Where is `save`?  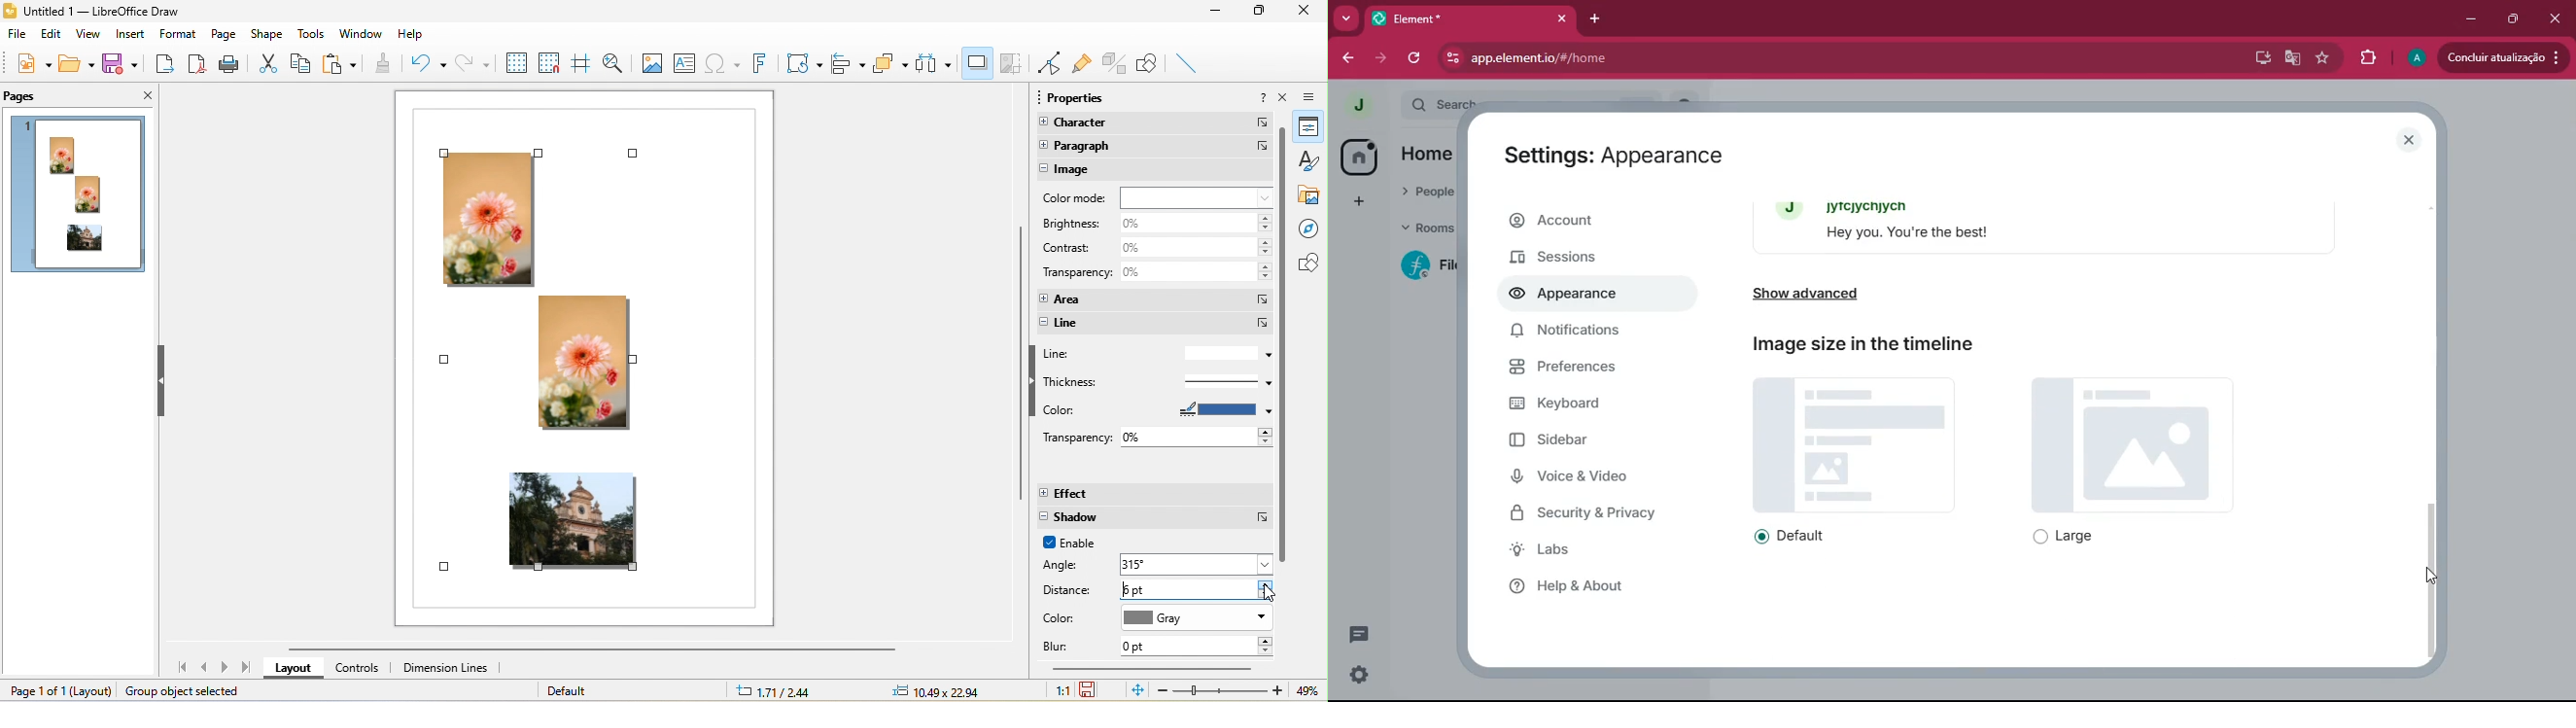
save is located at coordinates (124, 65).